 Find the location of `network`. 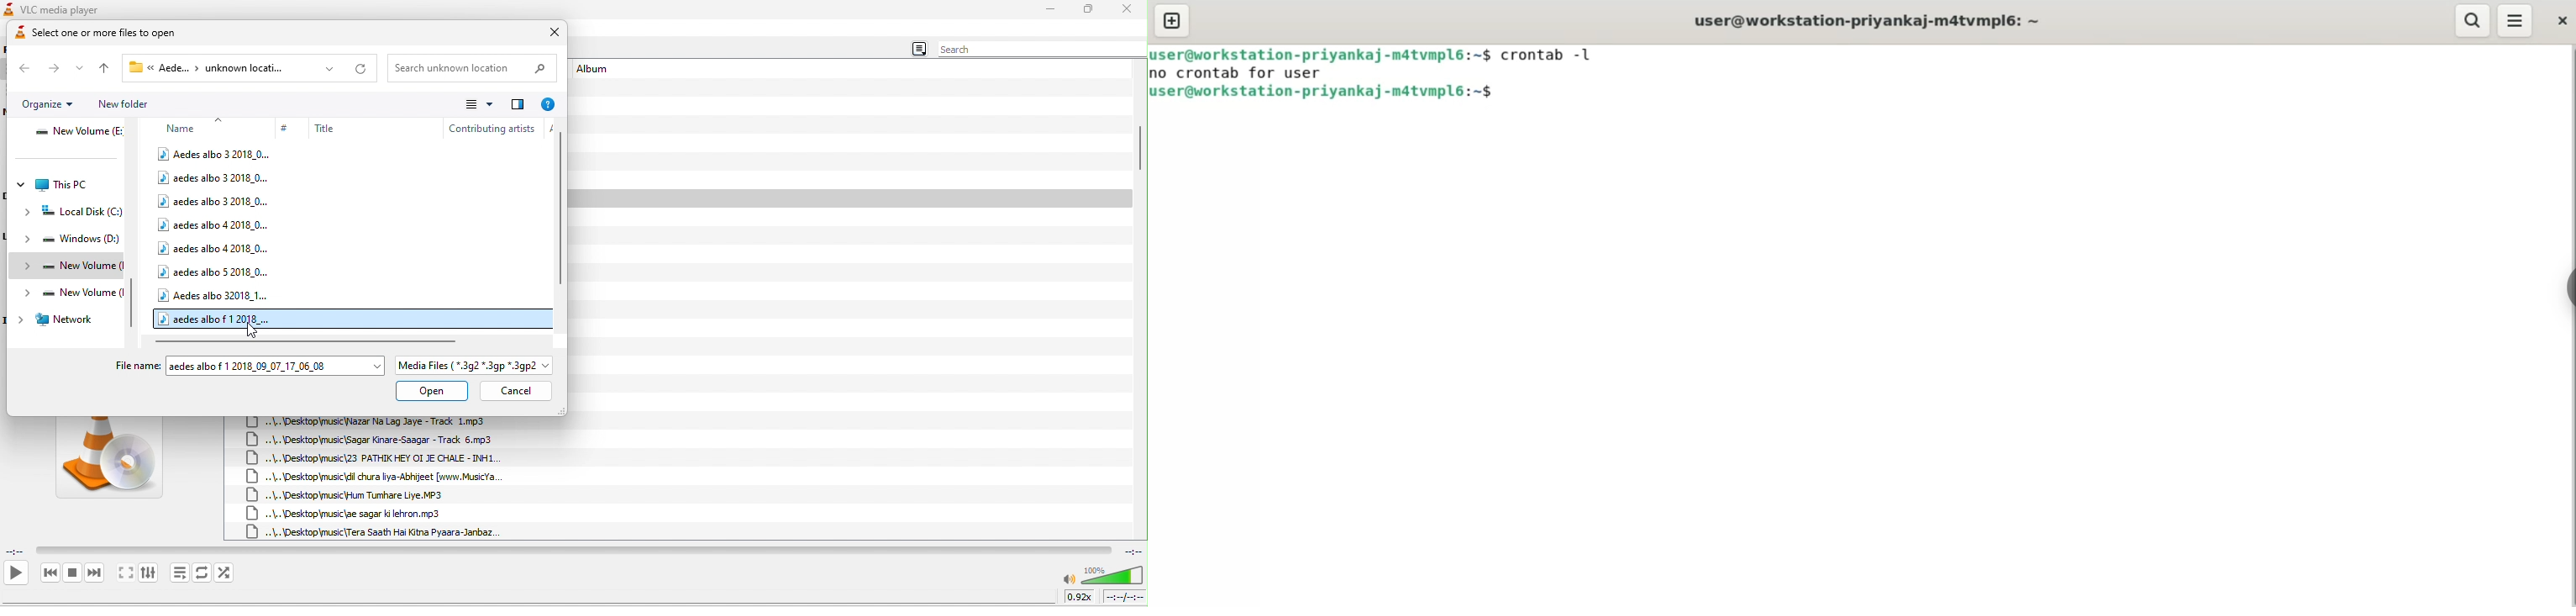

network is located at coordinates (57, 320).